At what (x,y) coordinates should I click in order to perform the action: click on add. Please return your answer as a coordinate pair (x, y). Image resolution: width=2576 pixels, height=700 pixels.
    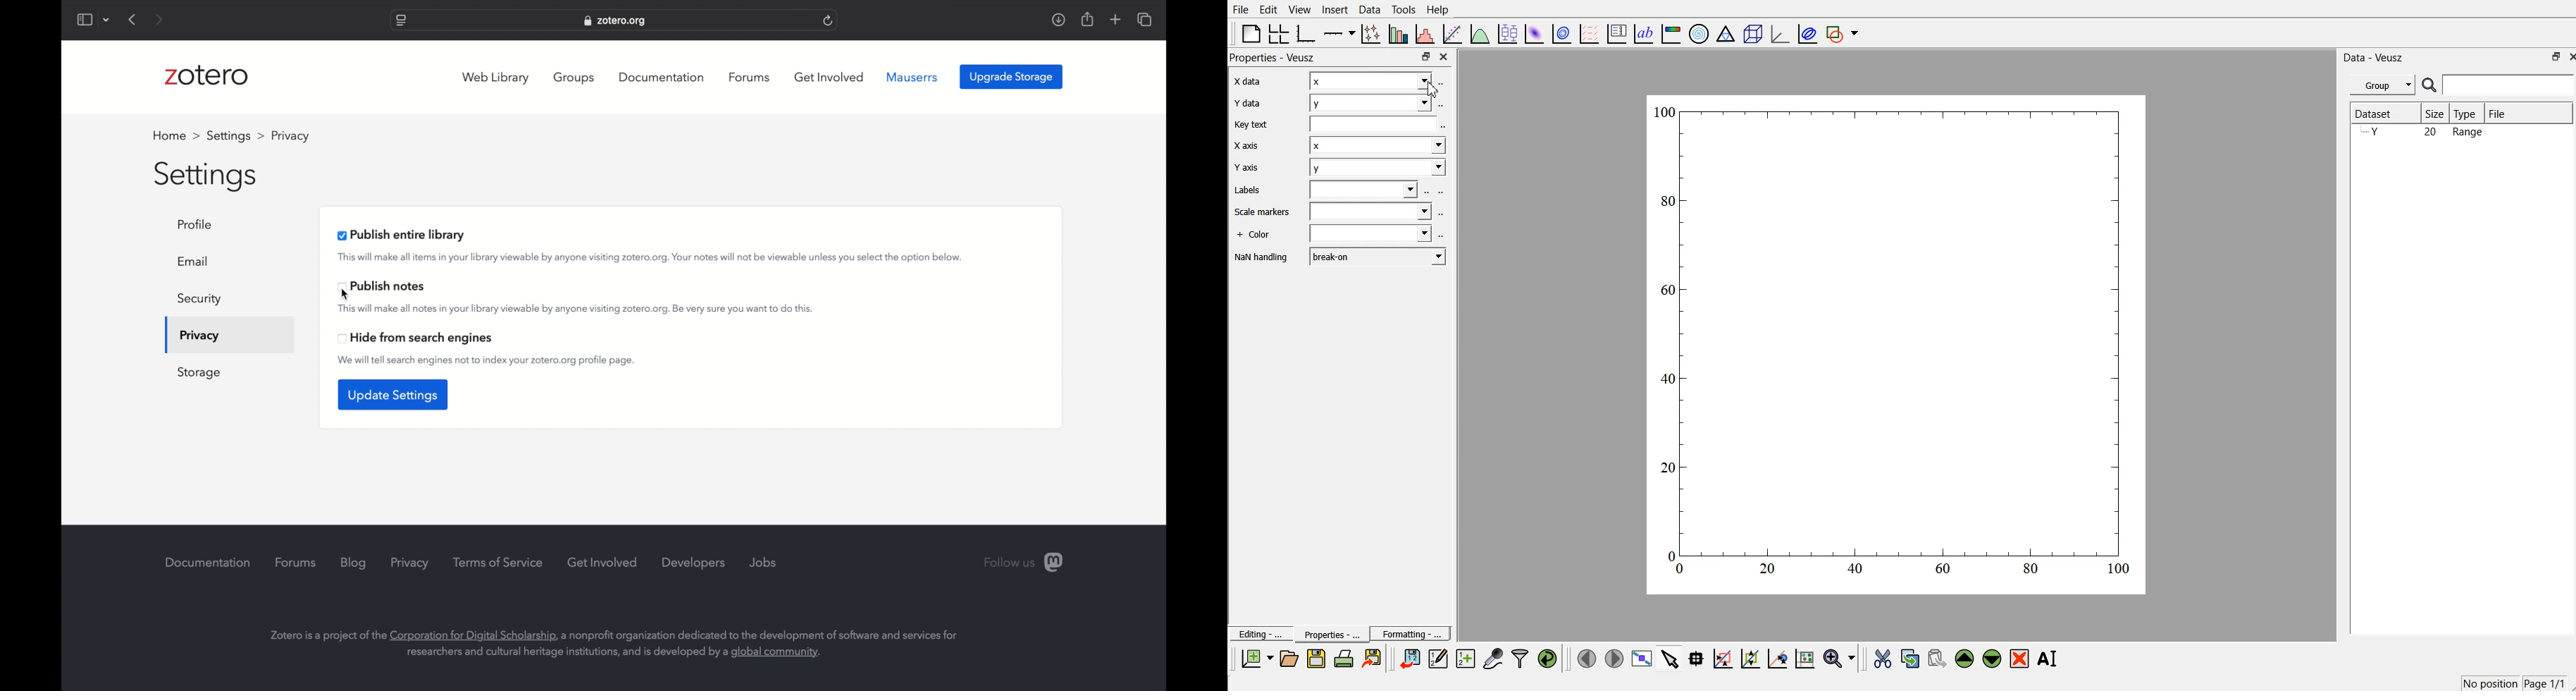
    Looking at the image, I should click on (1115, 19).